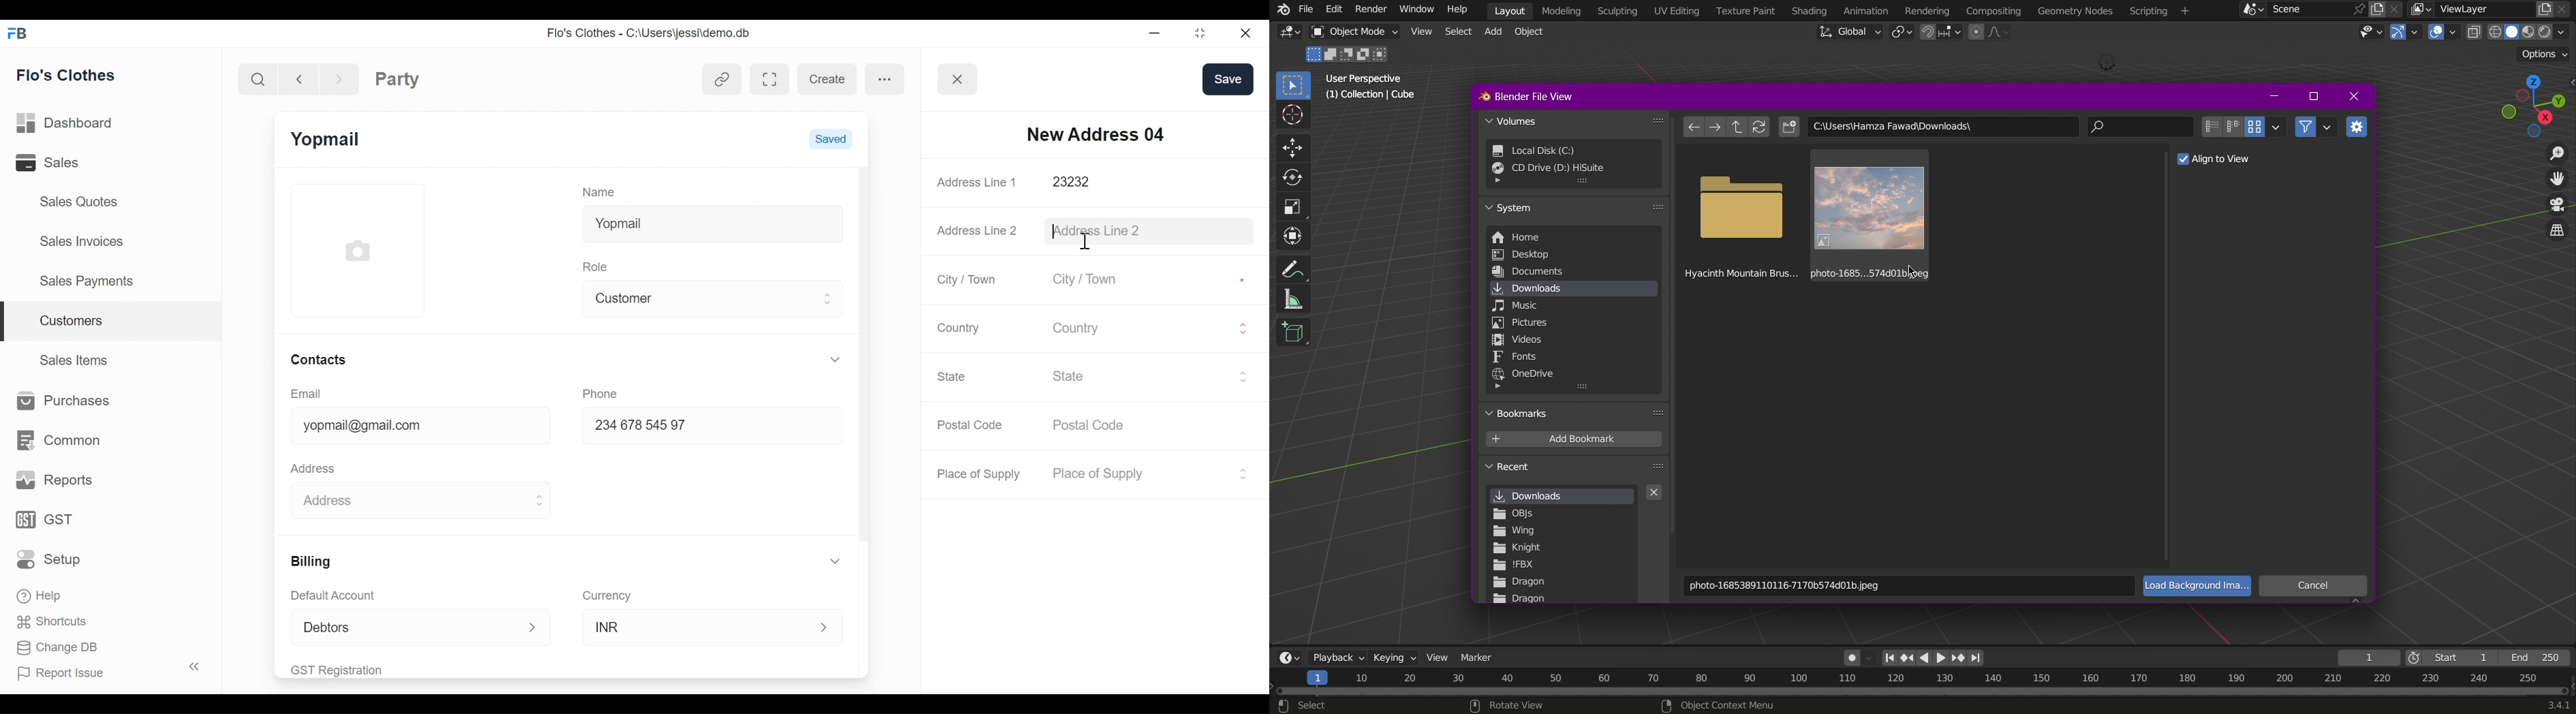  What do you see at coordinates (835, 359) in the screenshot?
I see `Expand` at bounding box center [835, 359].